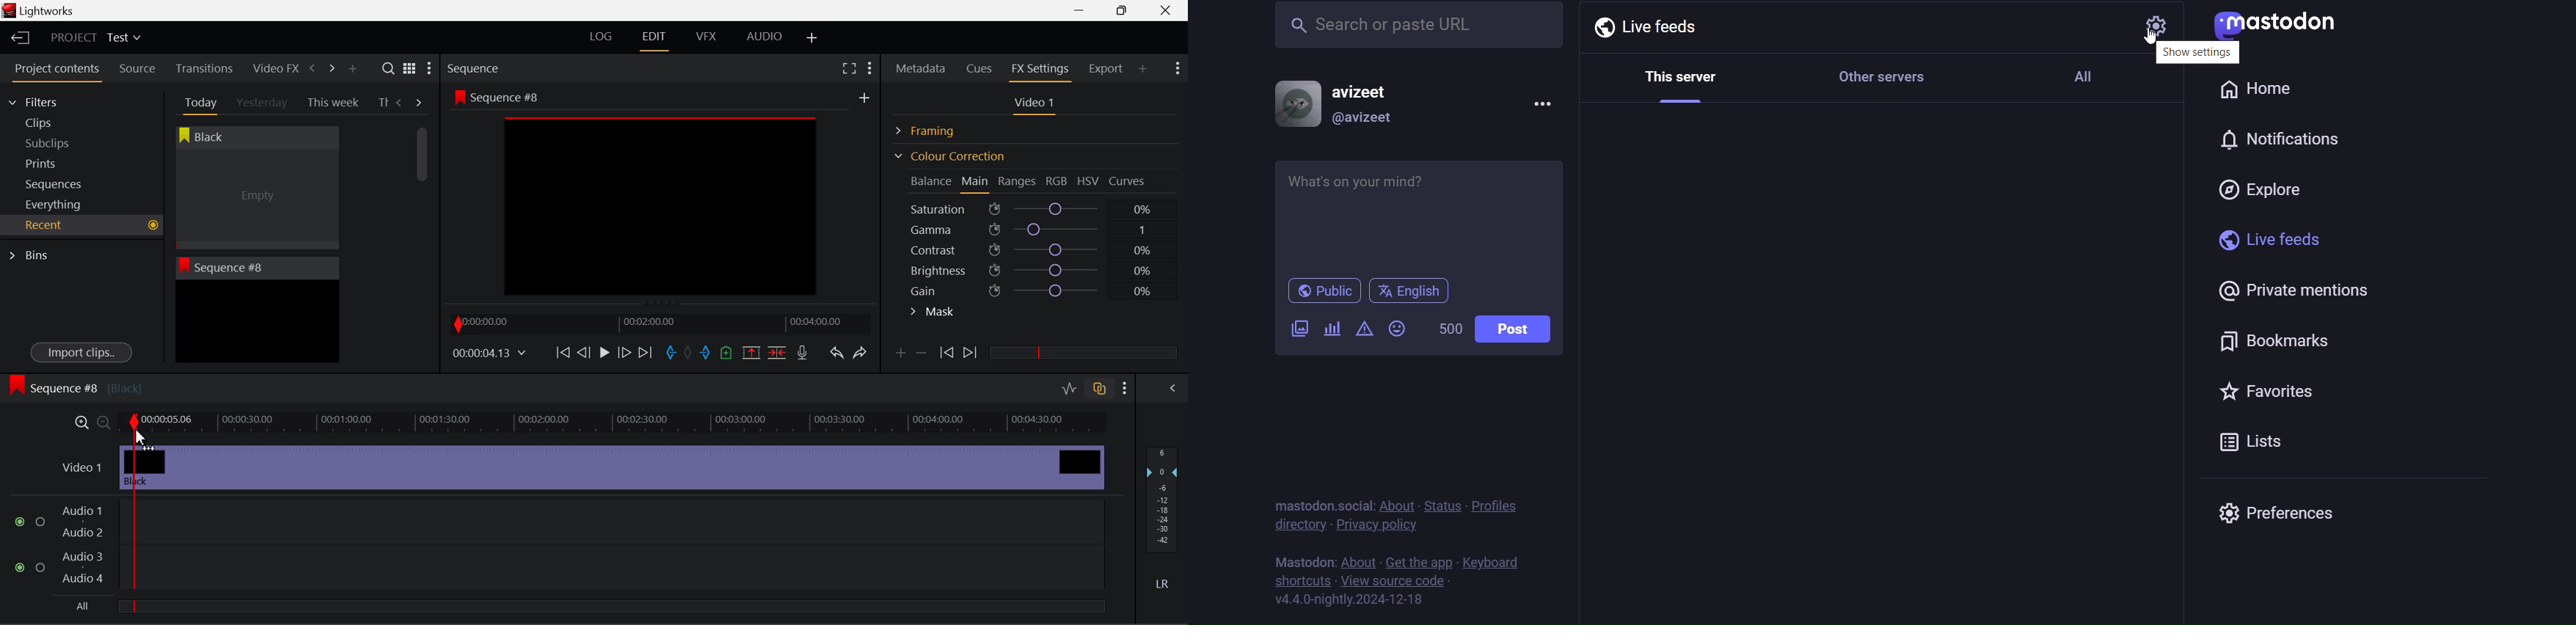 The height and width of the screenshot is (644, 2576). I want to click on Delete keyframe, so click(922, 355).